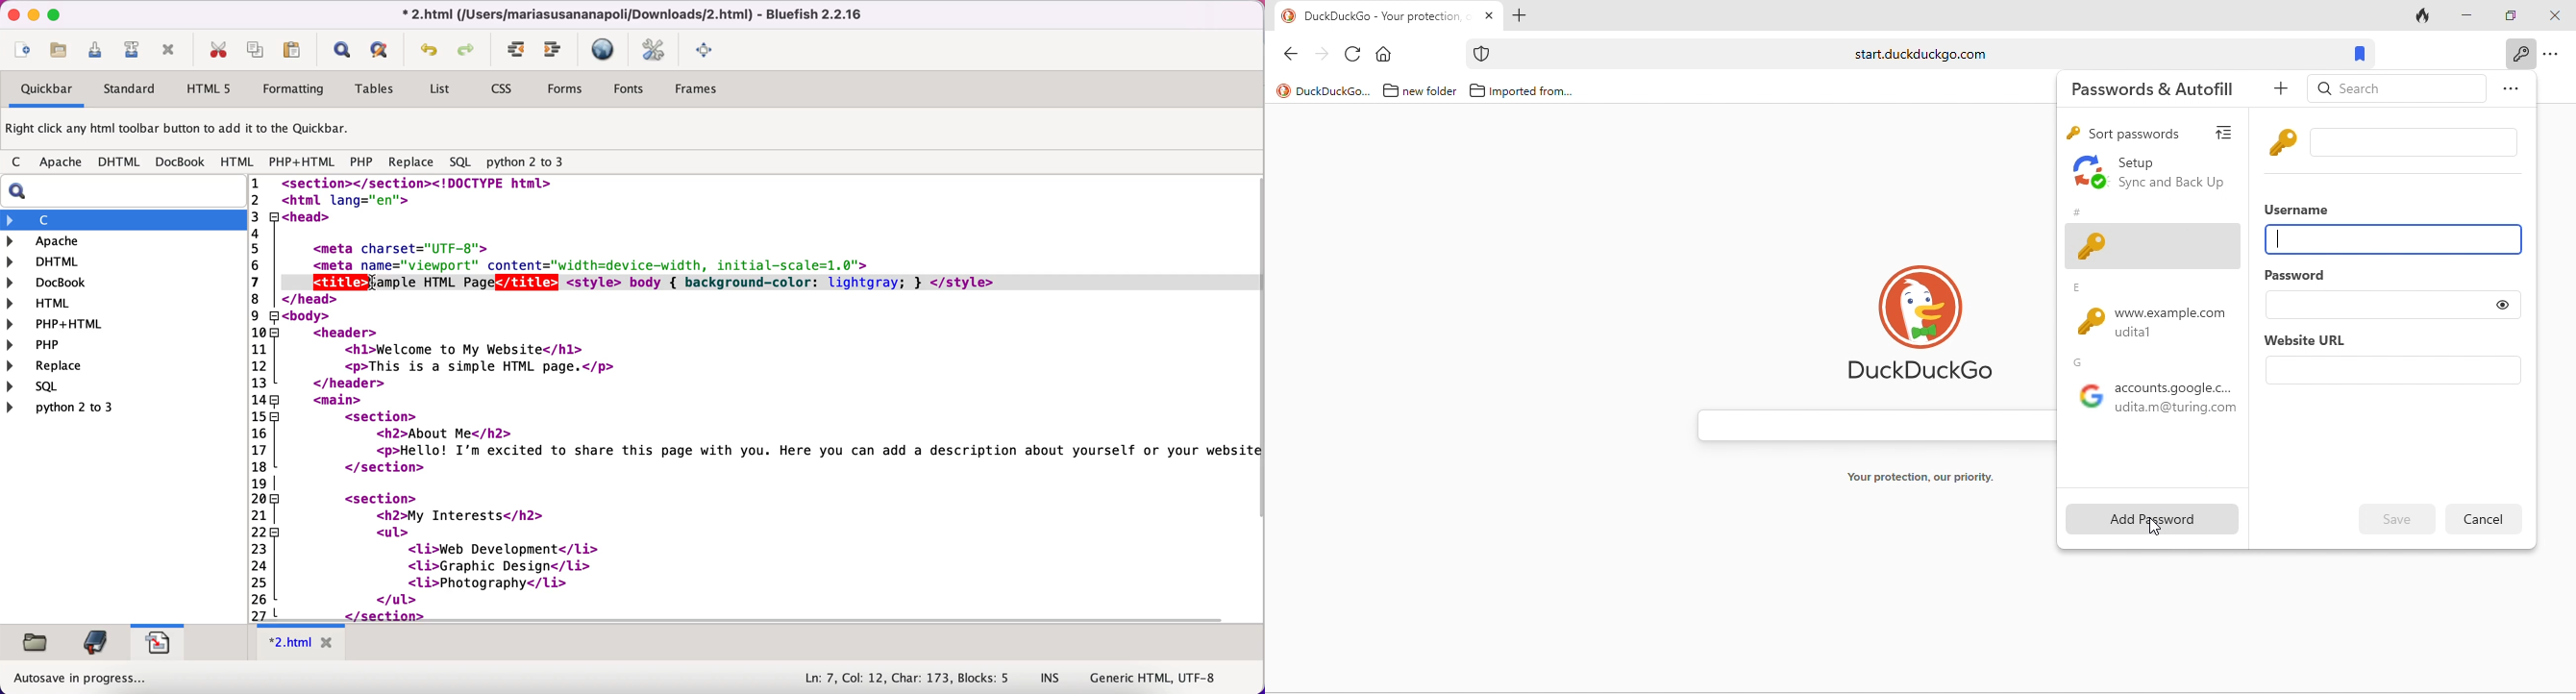 Image resolution: width=2576 pixels, height=700 pixels. What do you see at coordinates (54, 14) in the screenshot?
I see `maximize` at bounding box center [54, 14].